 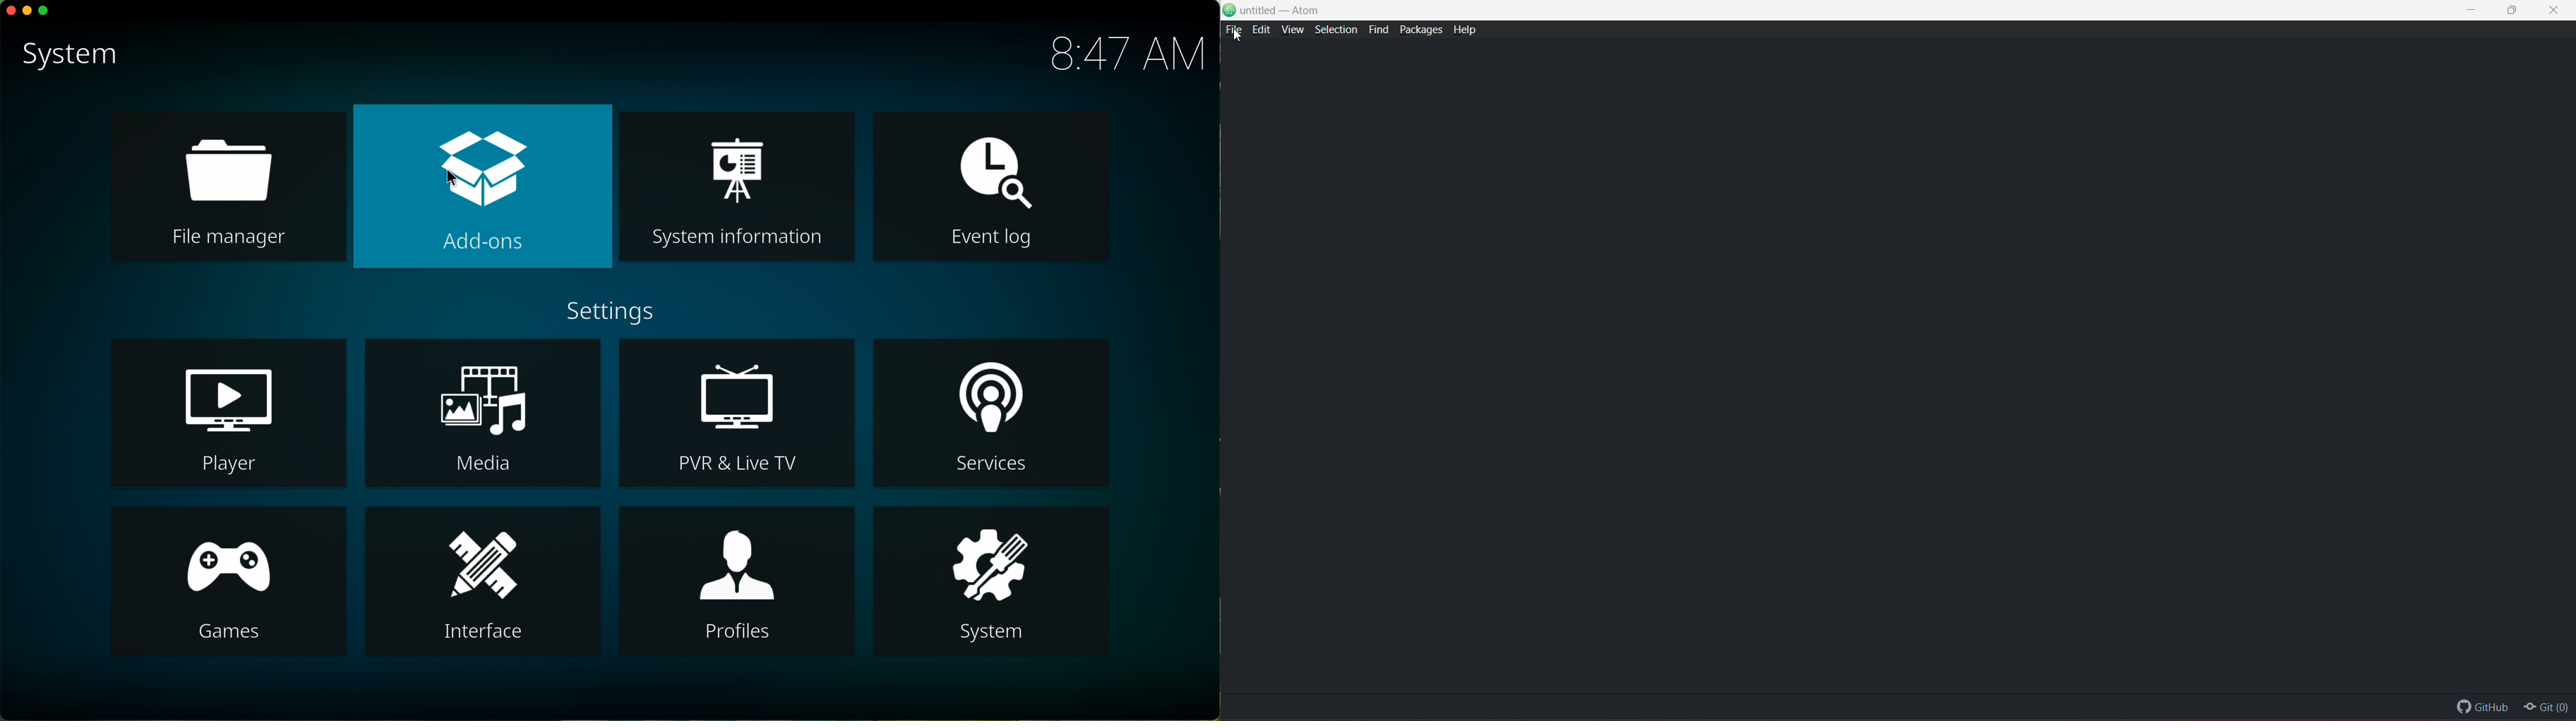 What do you see at coordinates (456, 181) in the screenshot?
I see `cursor` at bounding box center [456, 181].